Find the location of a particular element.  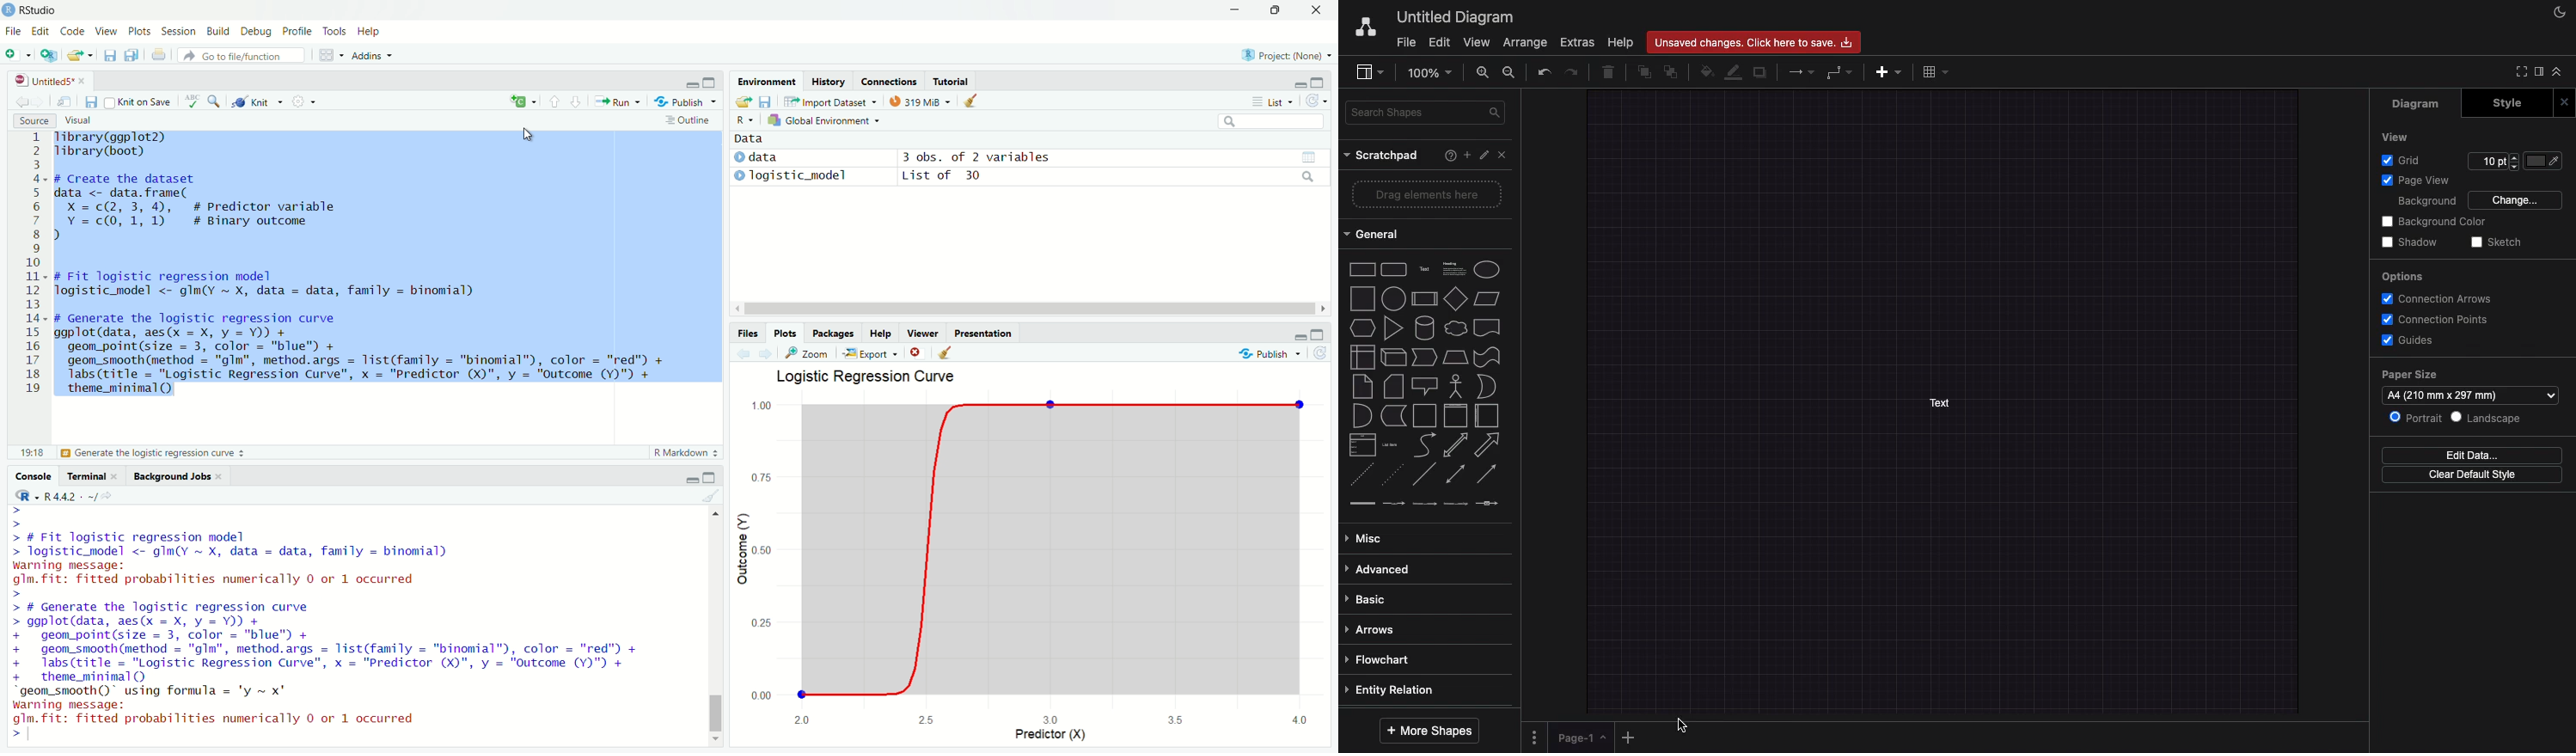

Waypoints is located at coordinates (1839, 73).